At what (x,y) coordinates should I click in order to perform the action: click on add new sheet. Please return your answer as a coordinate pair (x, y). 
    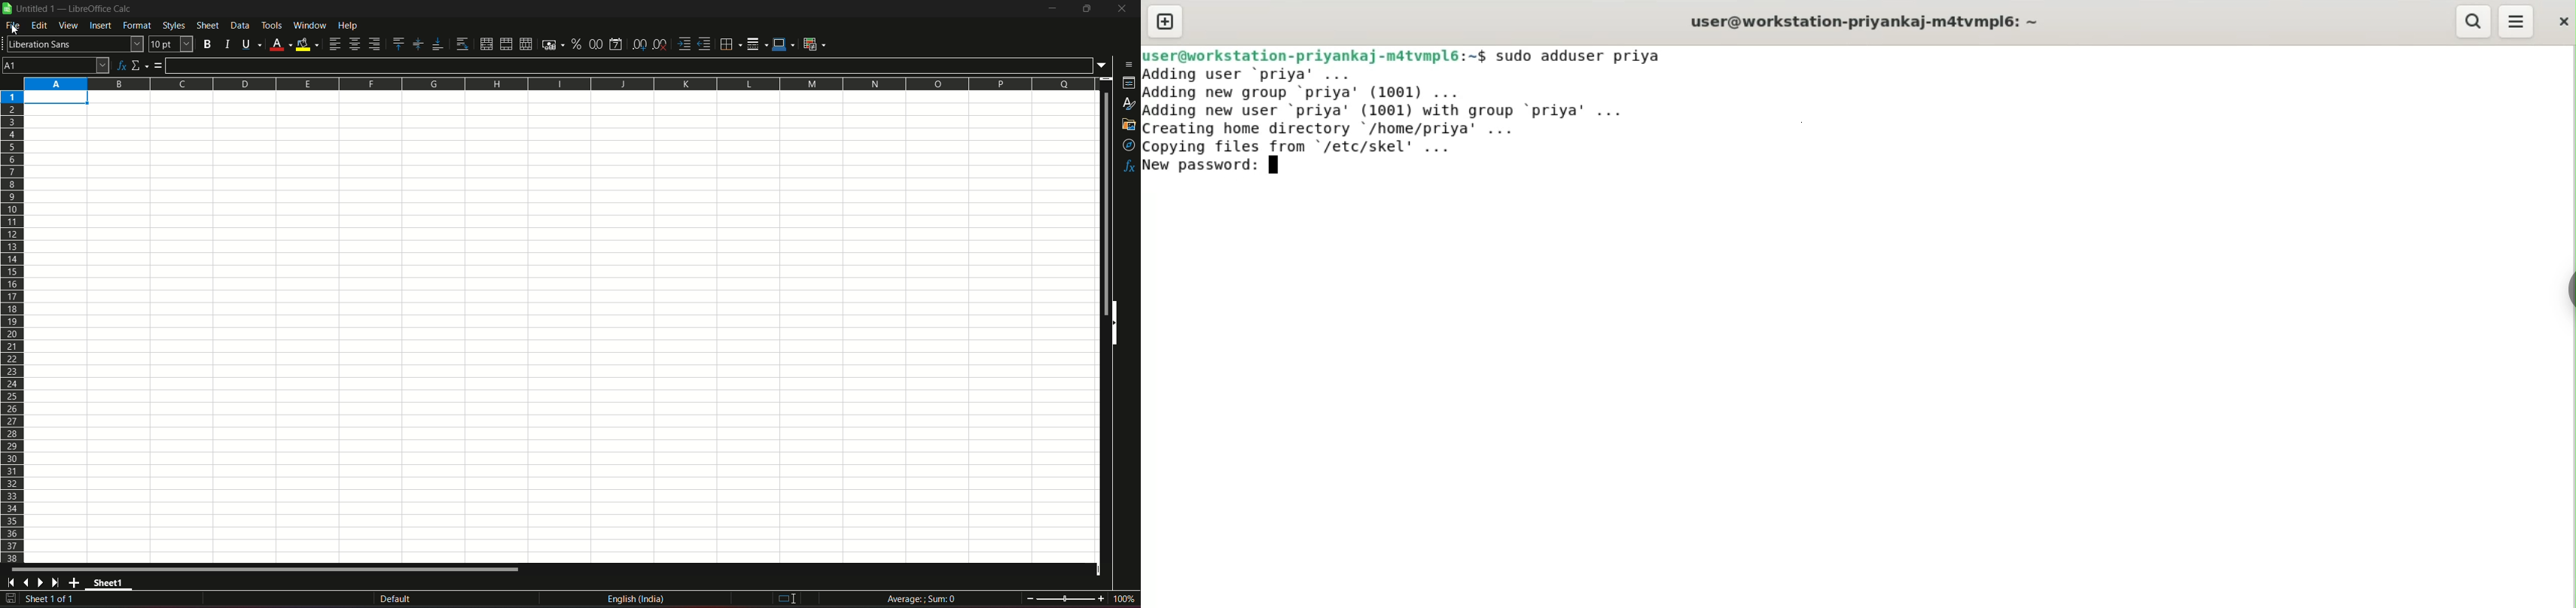
    Looking at the image, I should click on (74, 582).